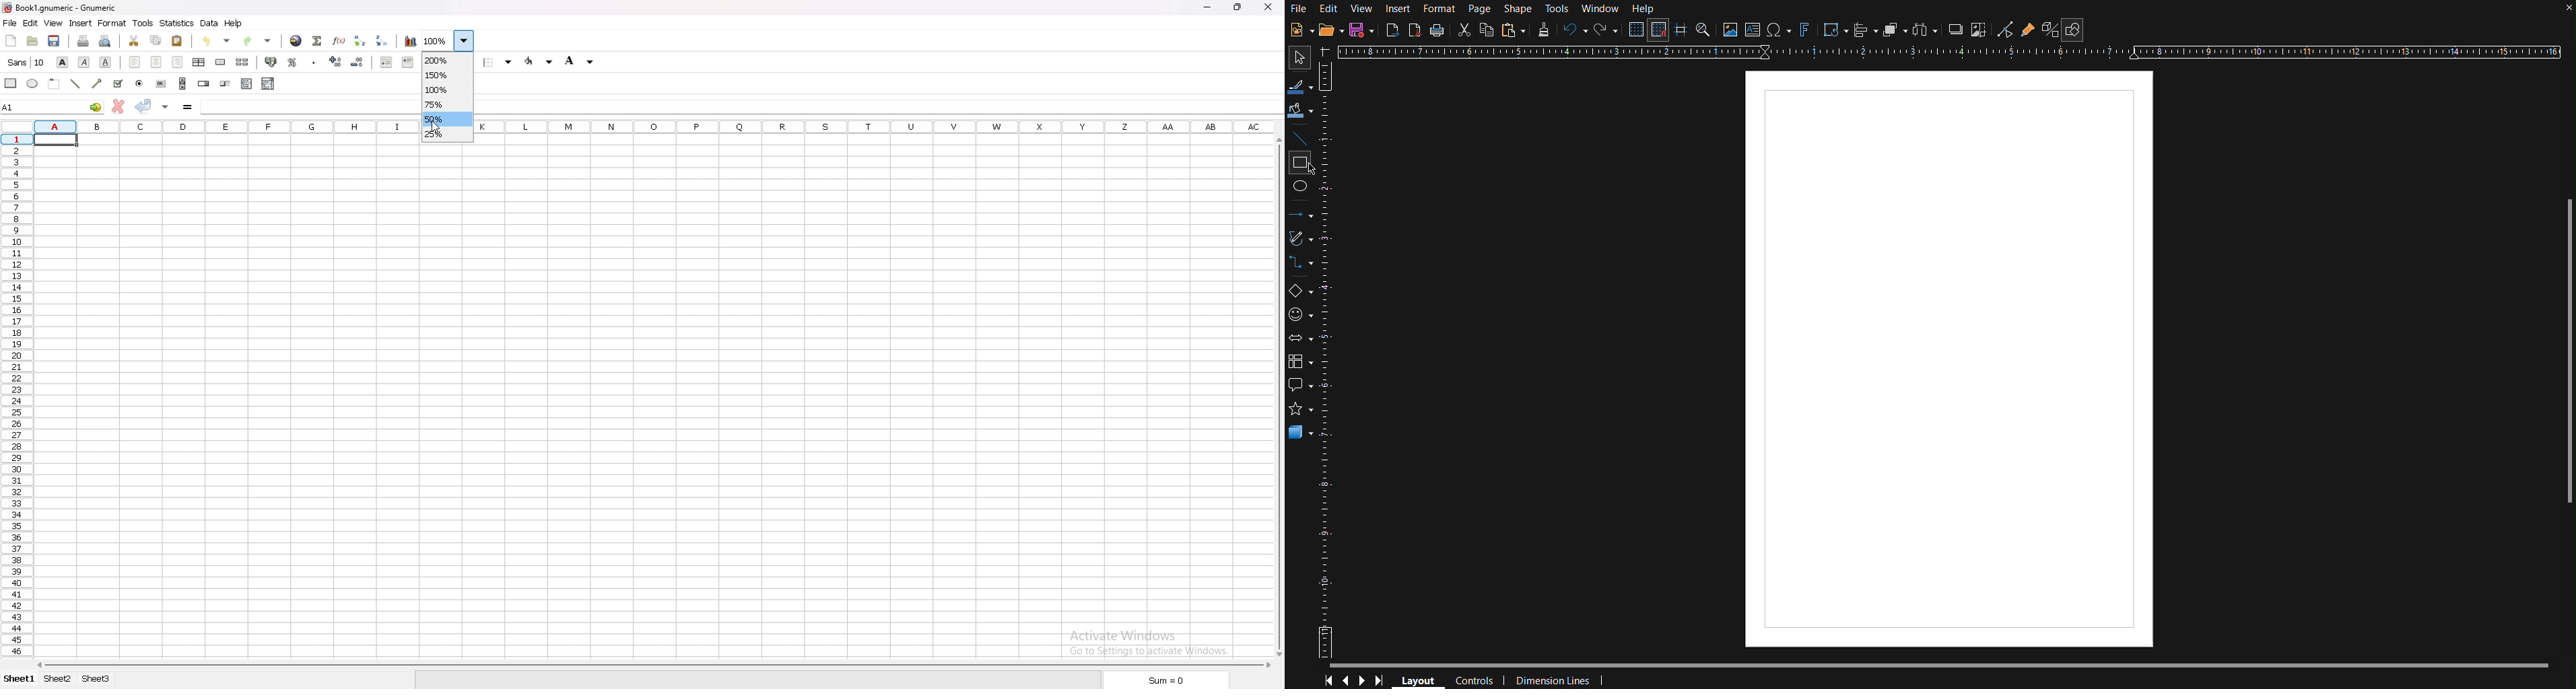  Describe the element at coordinates (874, 127) in the screenshot. I see `columns` at that location.